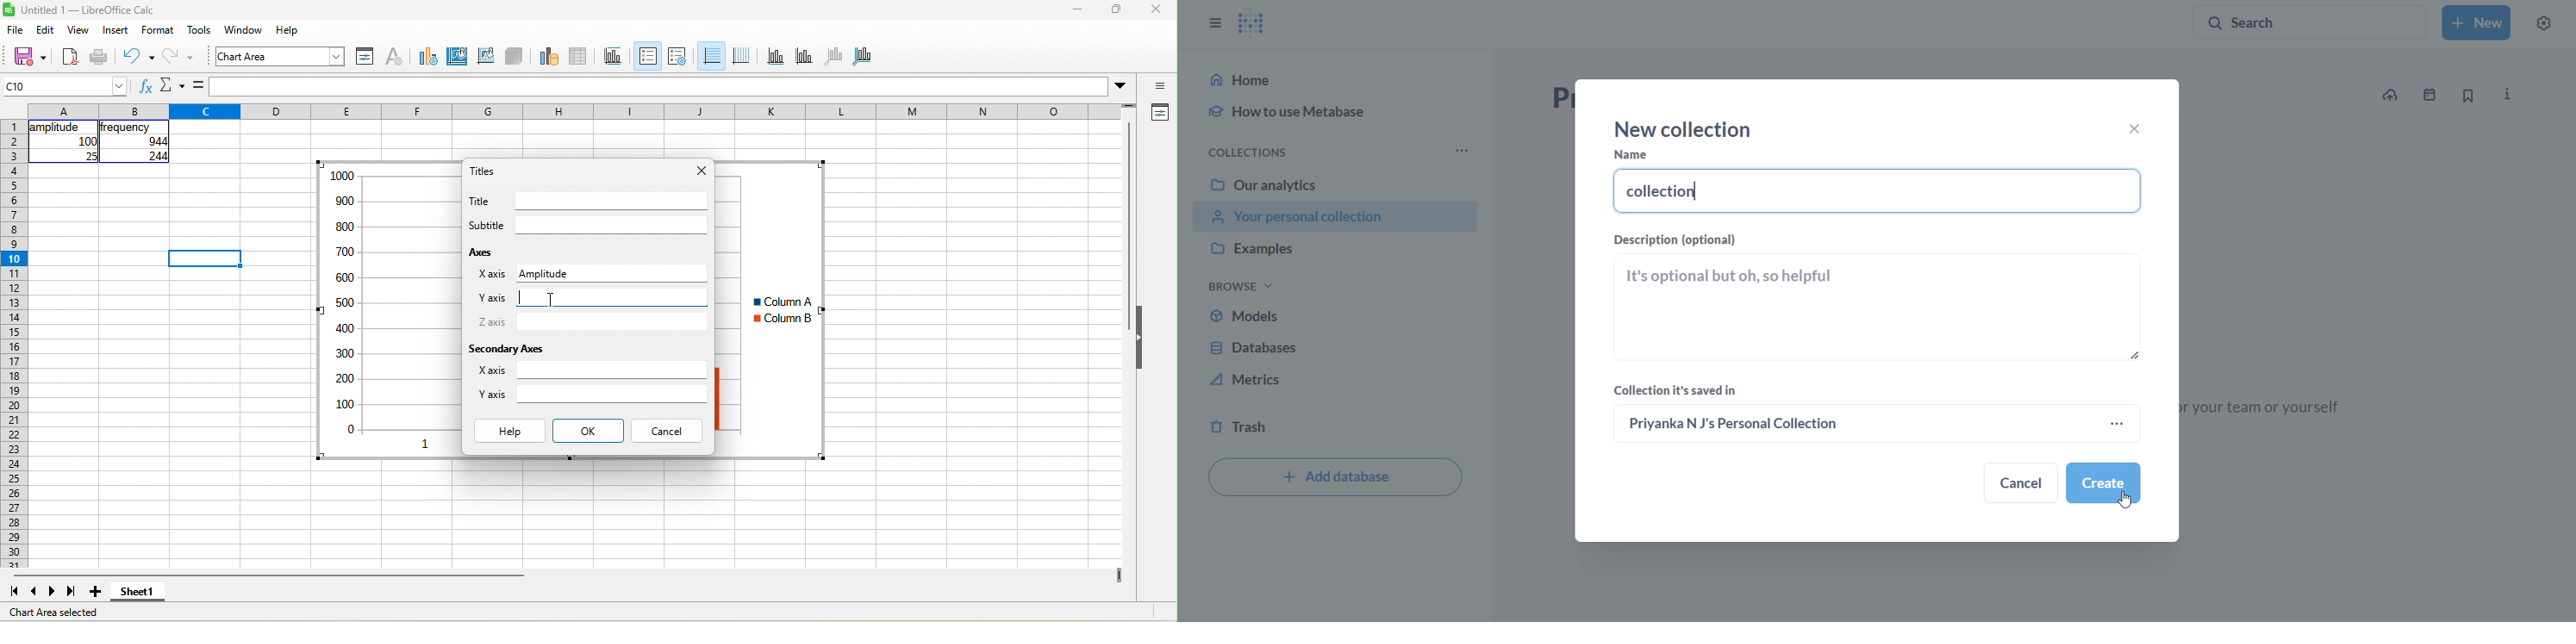  Describe the element at coordinates (458, 57) in the screenshot. I see `chart area ` at that location.